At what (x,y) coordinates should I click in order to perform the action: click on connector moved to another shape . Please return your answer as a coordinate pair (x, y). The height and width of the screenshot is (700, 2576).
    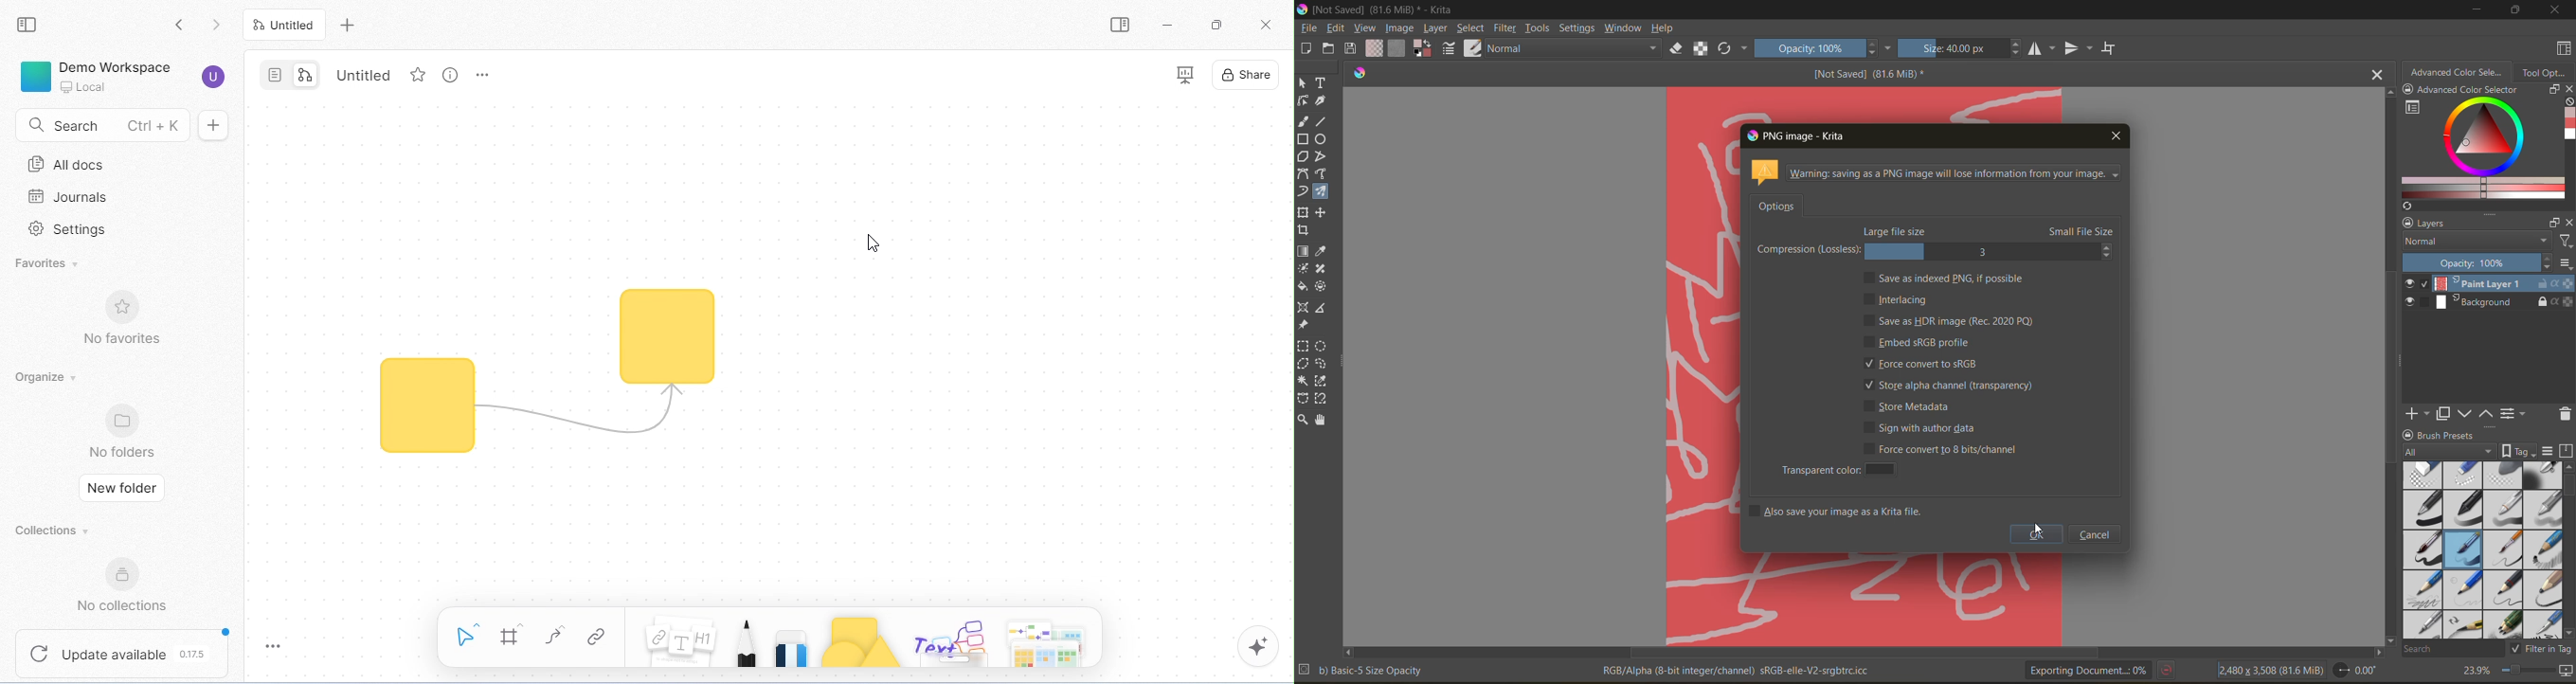
    Looking at the image, I should click on (672, 331).